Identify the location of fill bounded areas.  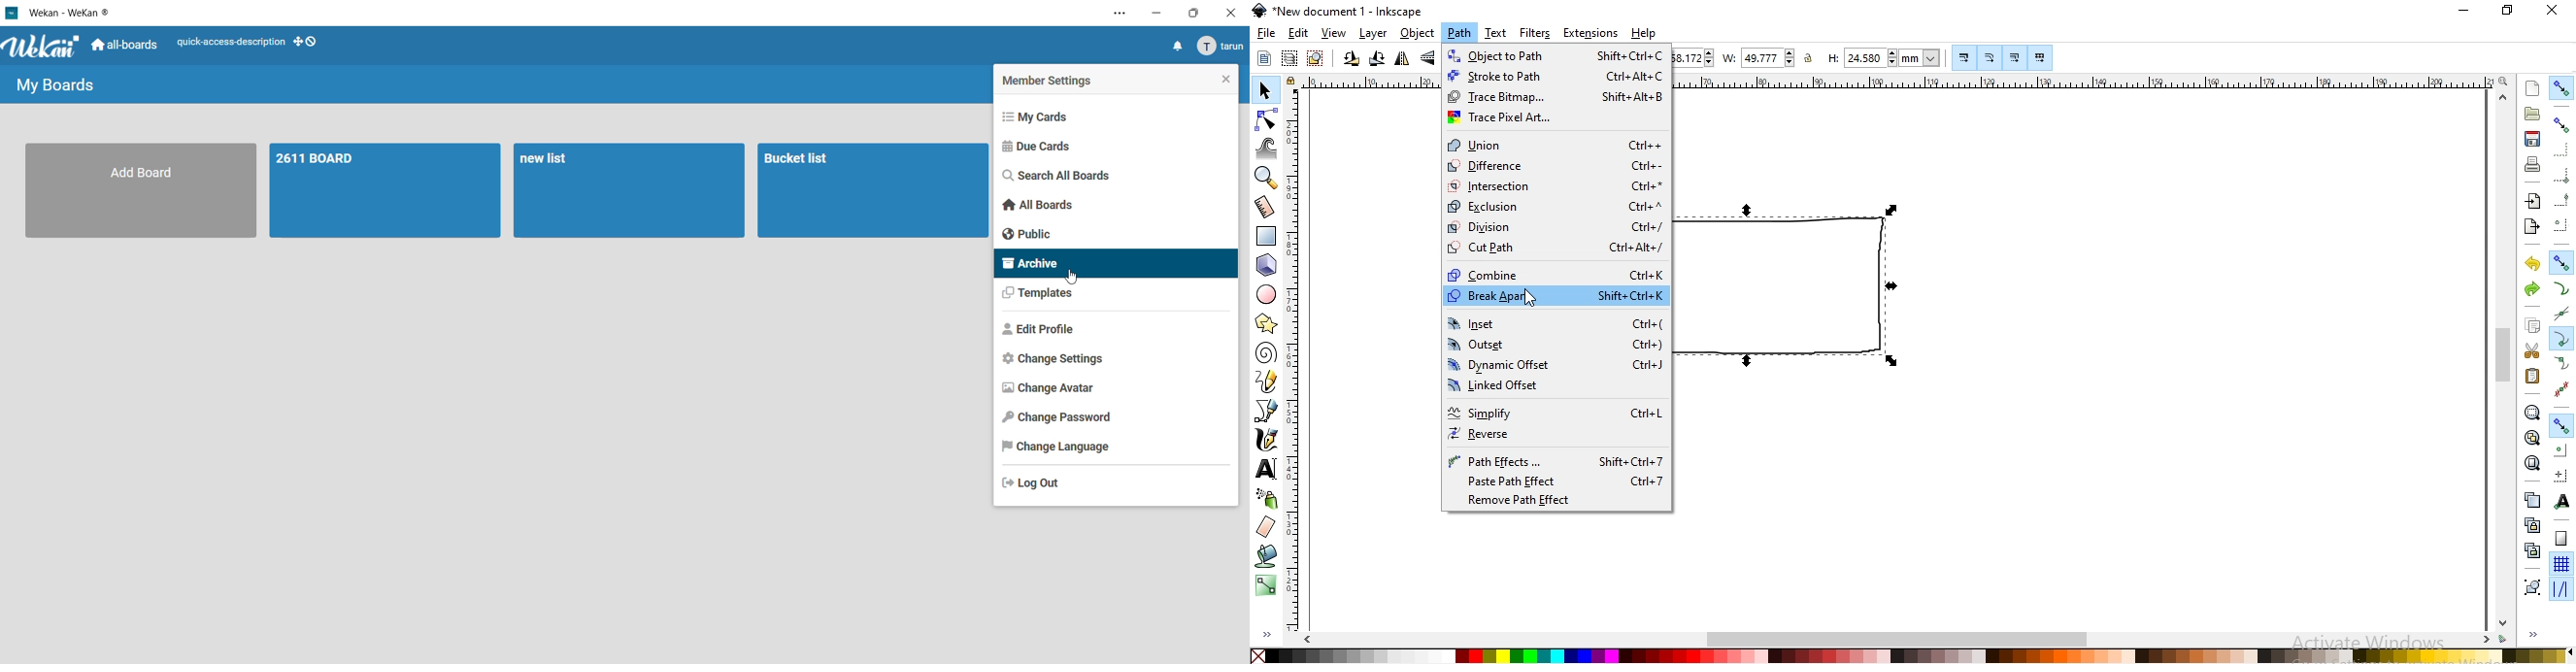
(1270, 555).